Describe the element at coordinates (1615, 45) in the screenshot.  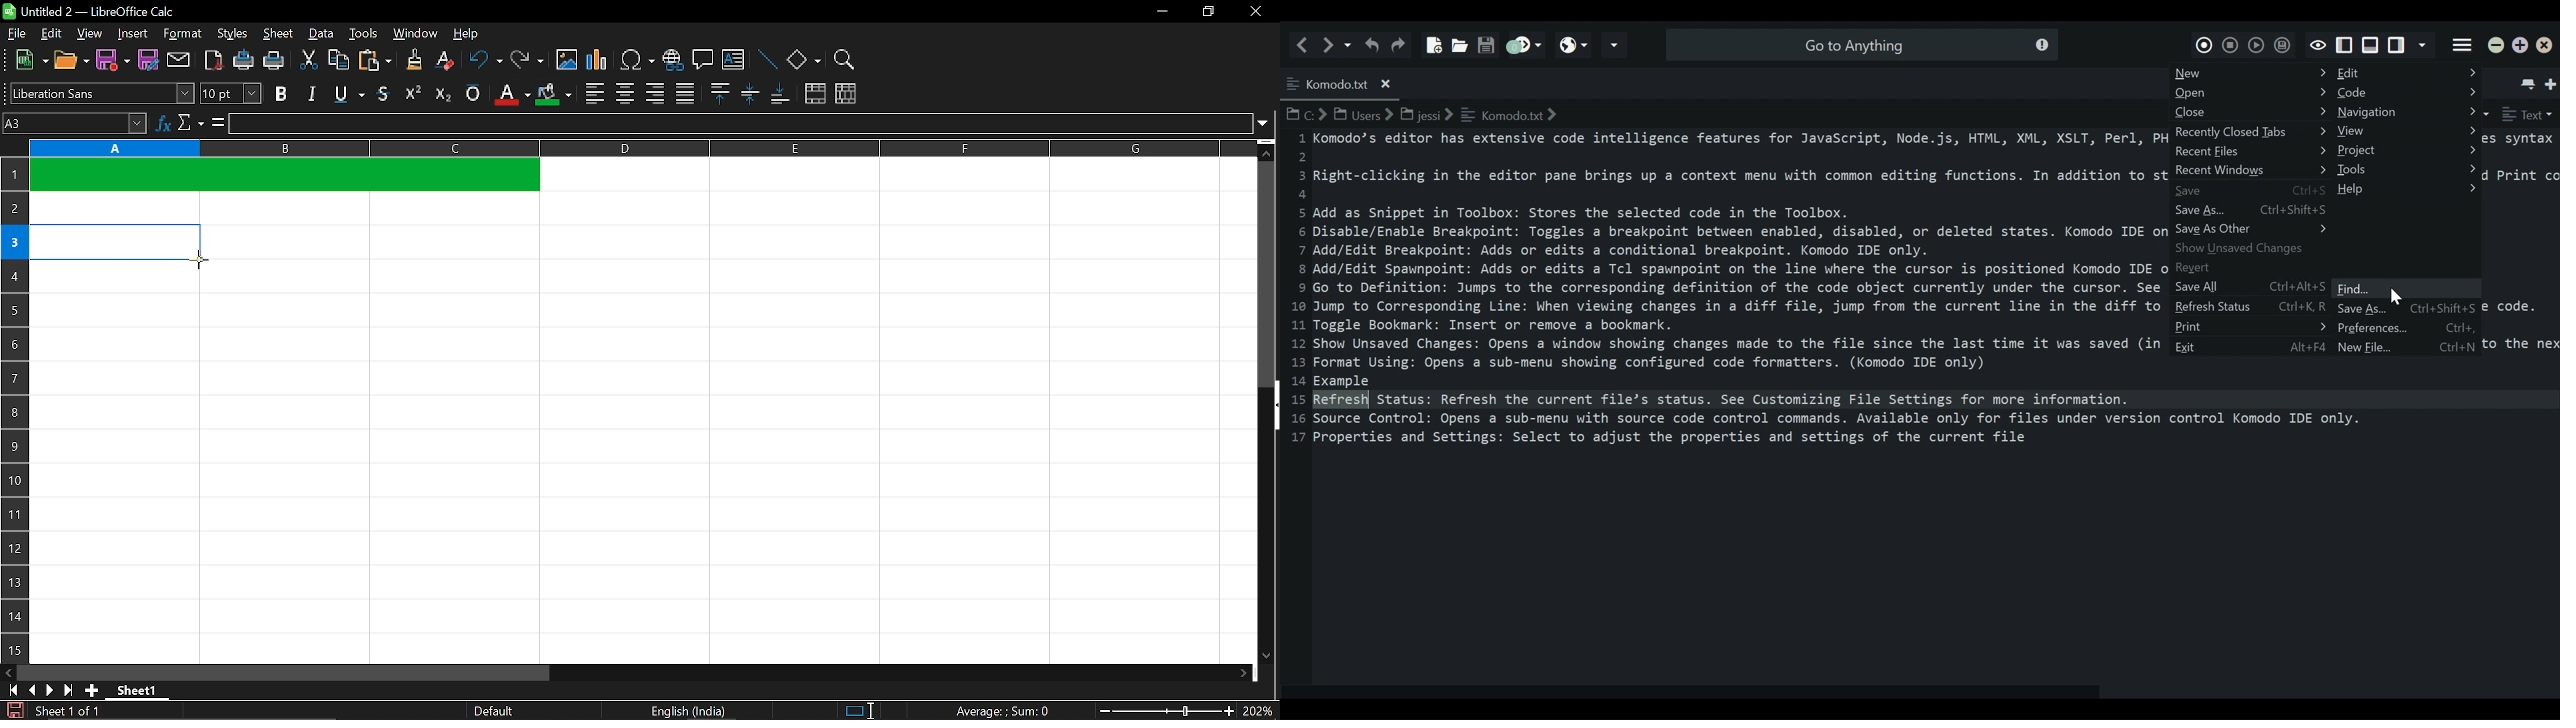
I see `Share current file` at that location.